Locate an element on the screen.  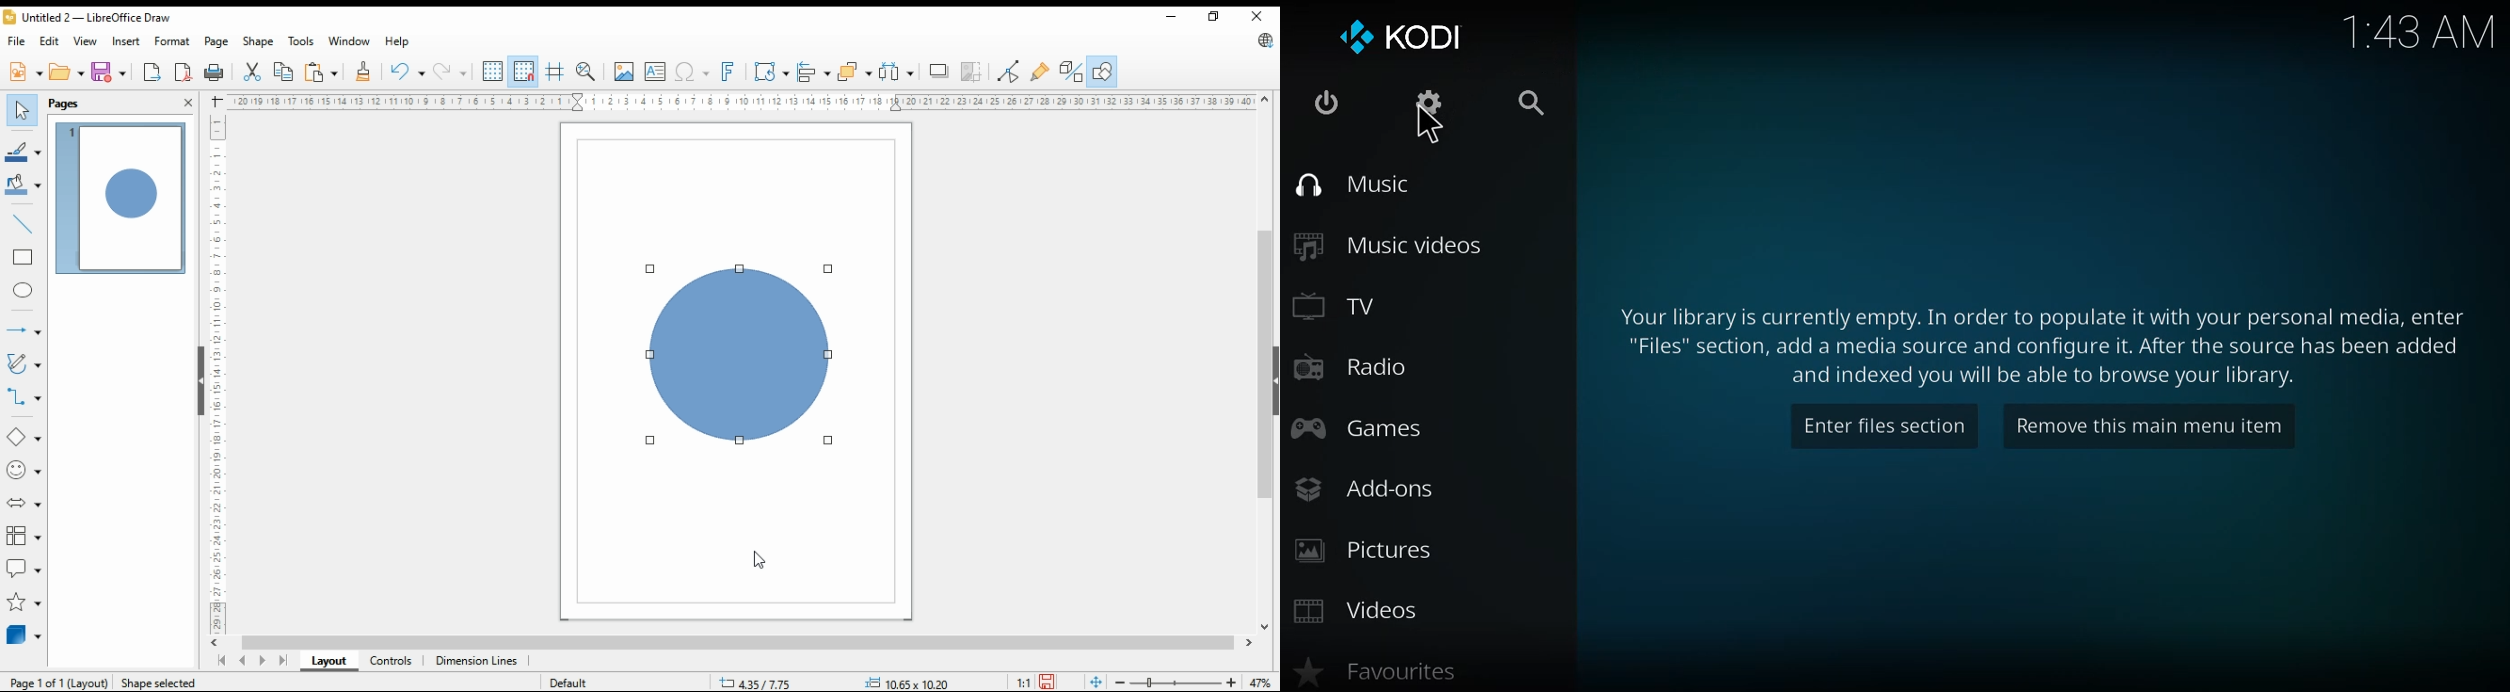
restore is located at coordinates (1218, 17).